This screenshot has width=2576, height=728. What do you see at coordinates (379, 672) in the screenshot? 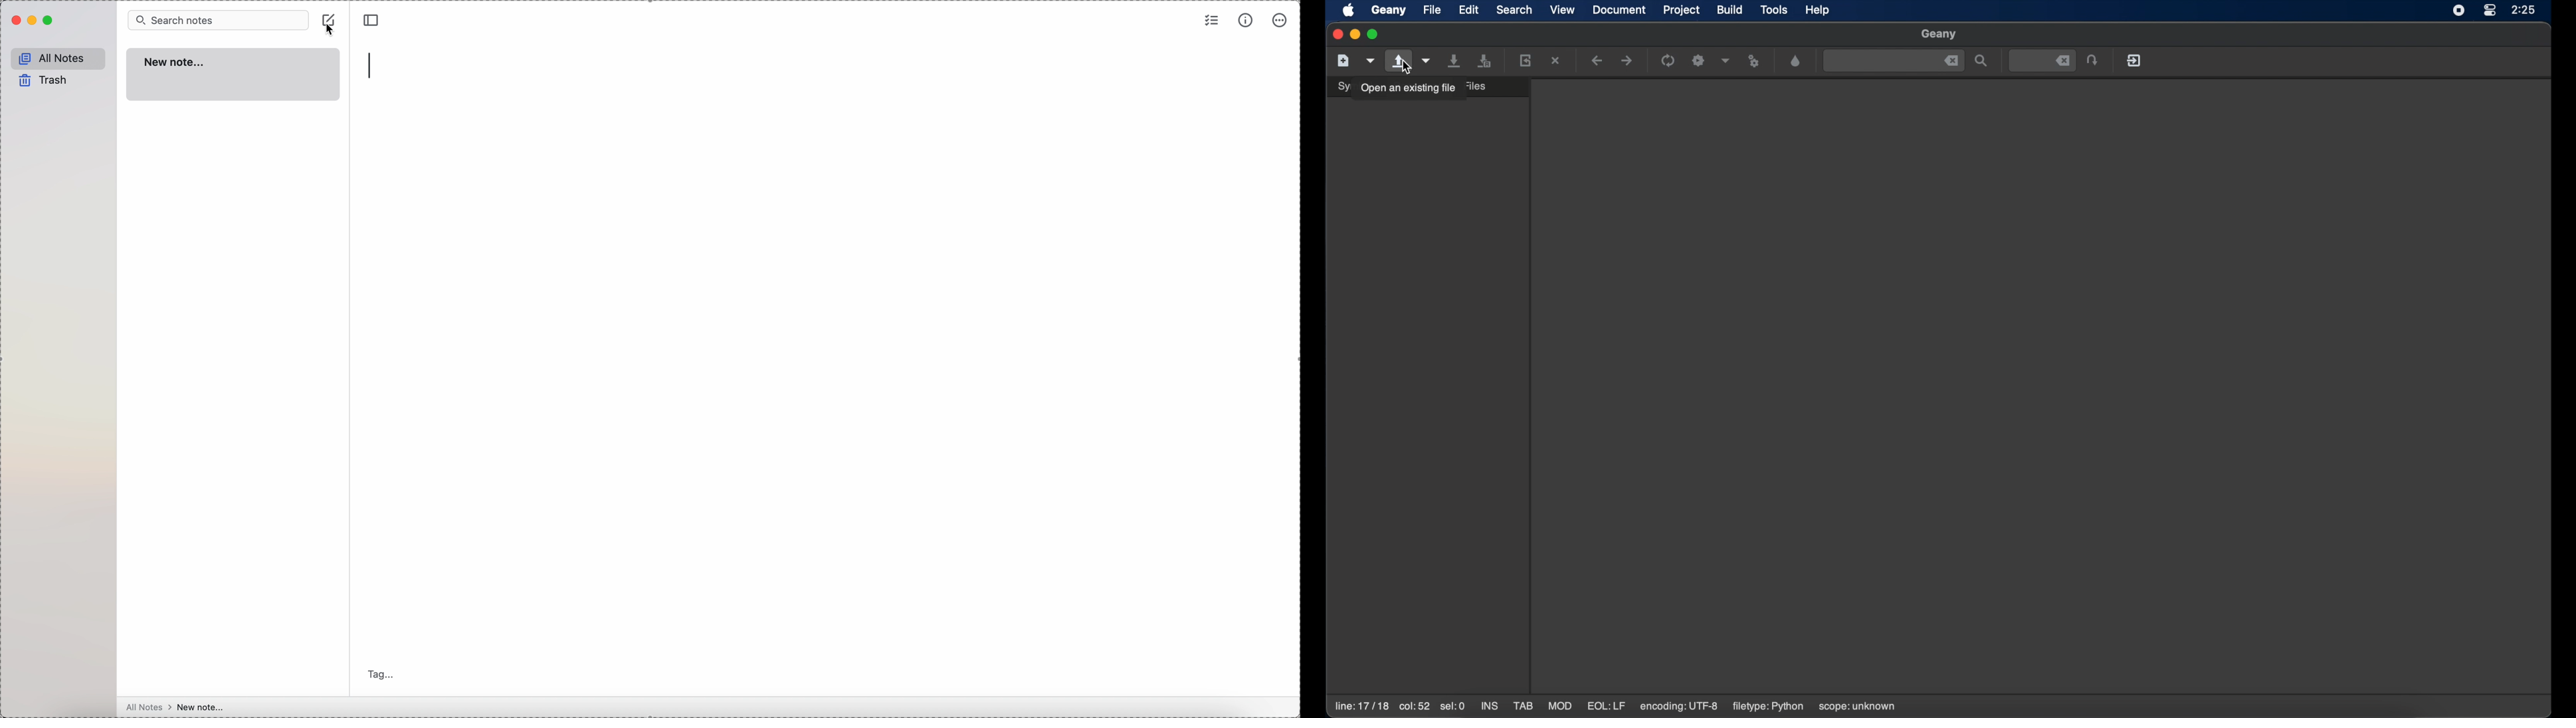
I see `tag` at bounding box center [379, 672].